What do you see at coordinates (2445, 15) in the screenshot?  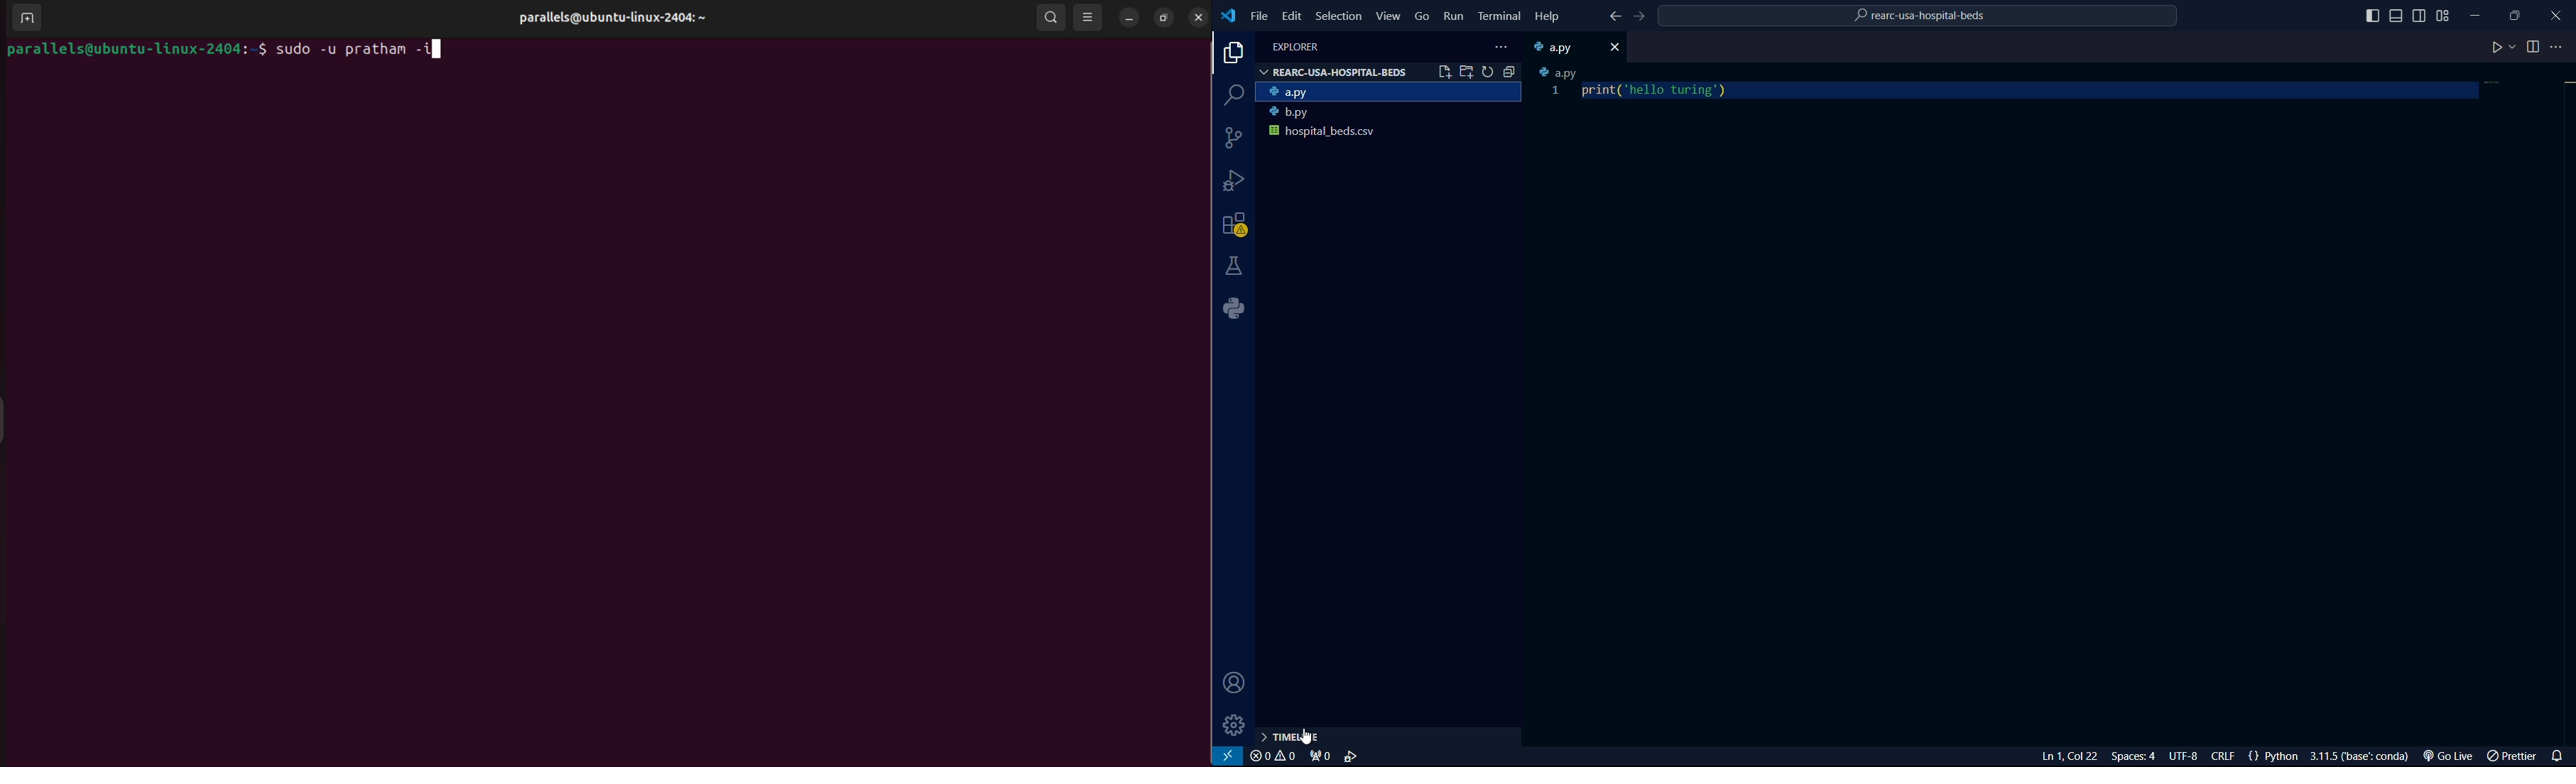 I see `change layout` at bounding box center [2445, 15].